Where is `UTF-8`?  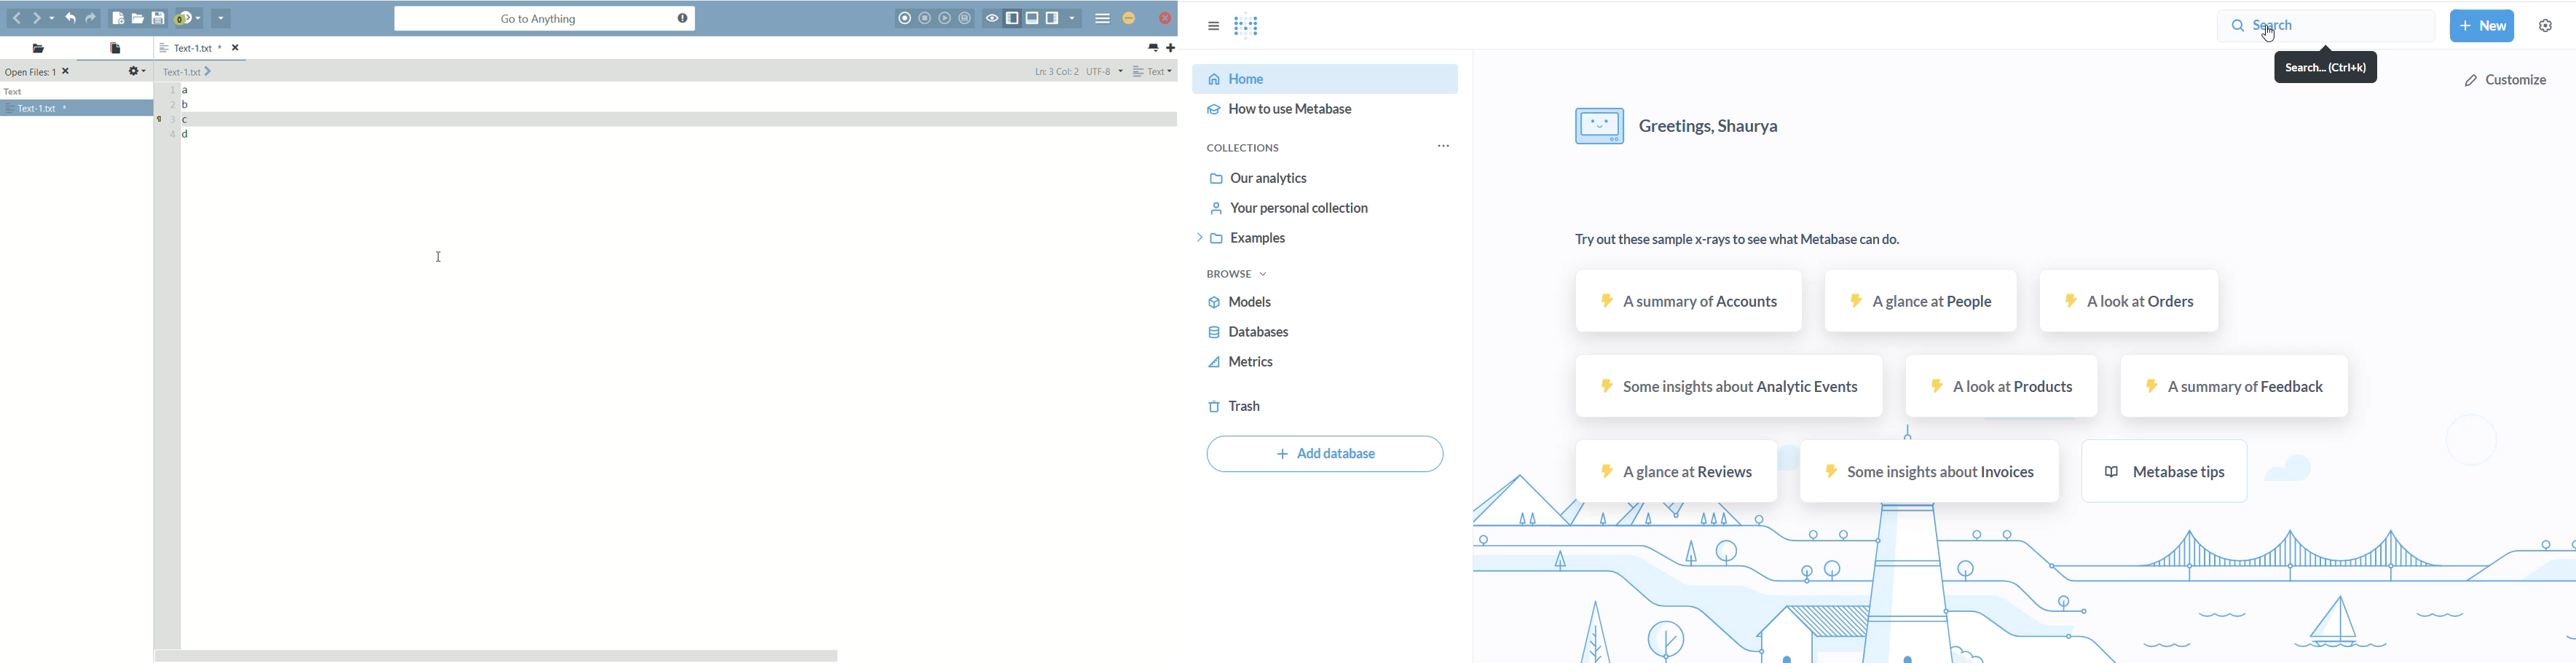 UTF-8 is located at coordinates (1104, 71).